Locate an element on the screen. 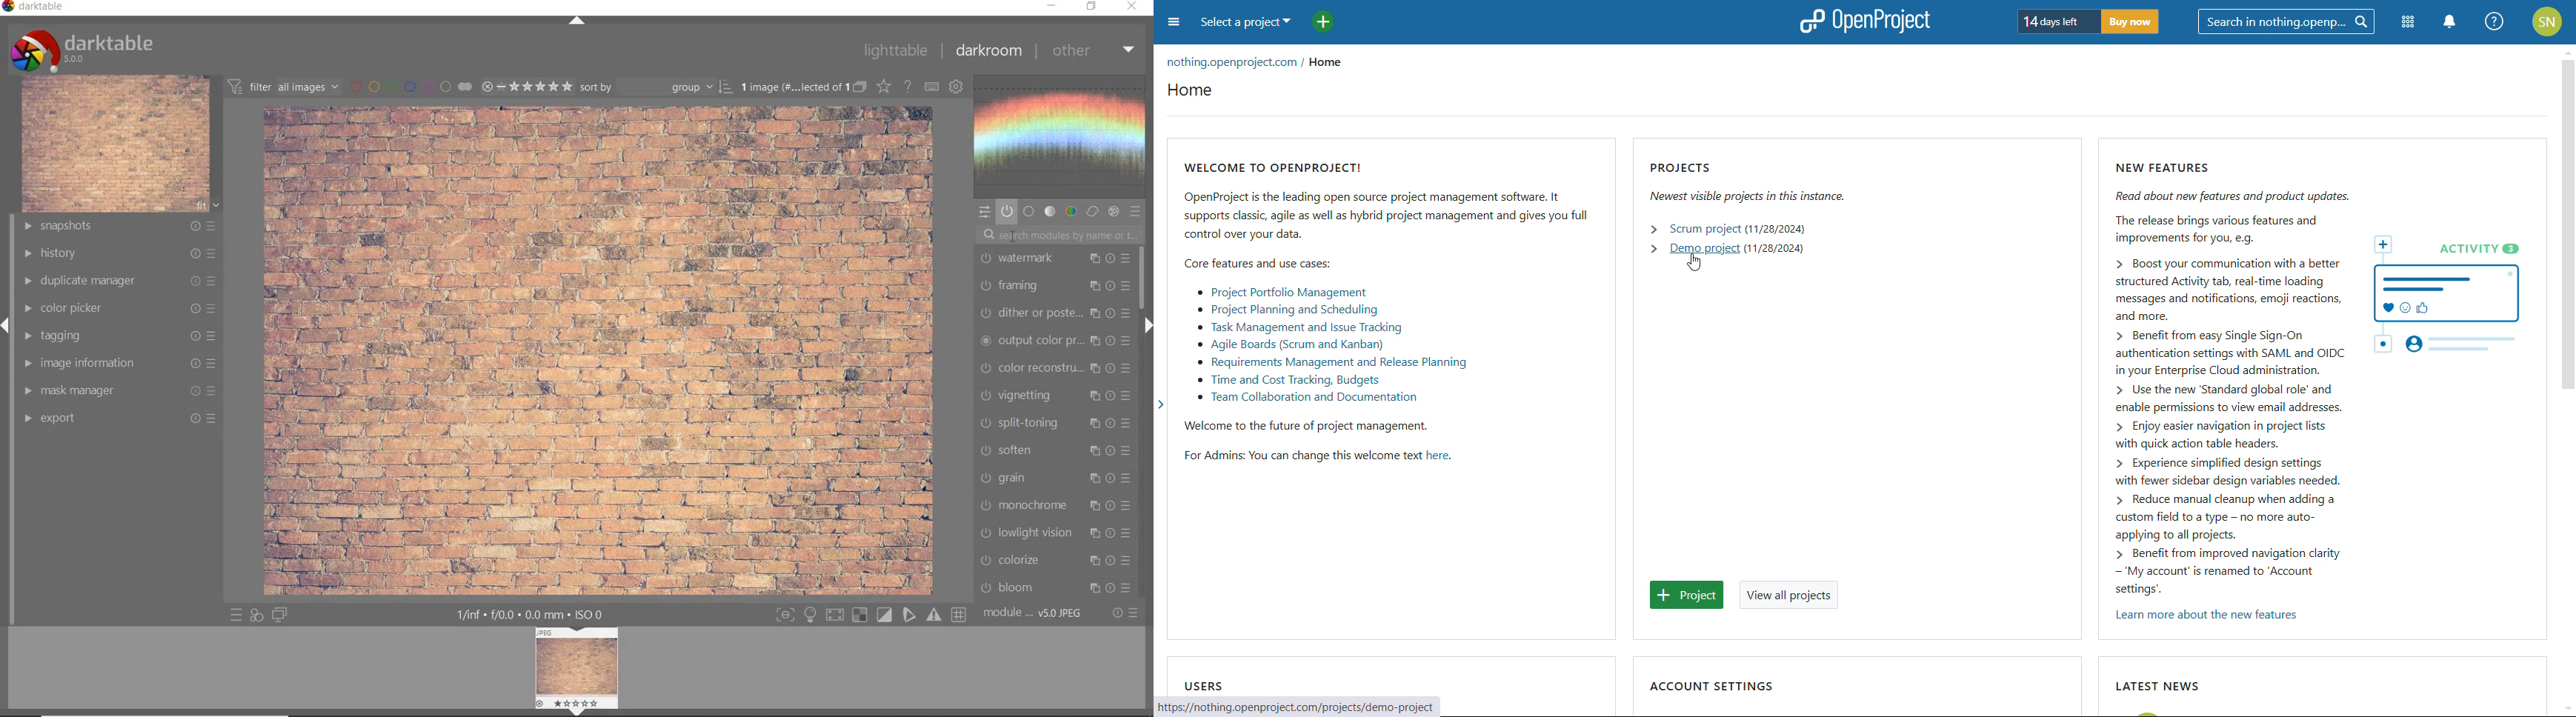 Image resolution: width=2576 pixels, height=728 pixels. split toning is located at coordinates (1057, 424).